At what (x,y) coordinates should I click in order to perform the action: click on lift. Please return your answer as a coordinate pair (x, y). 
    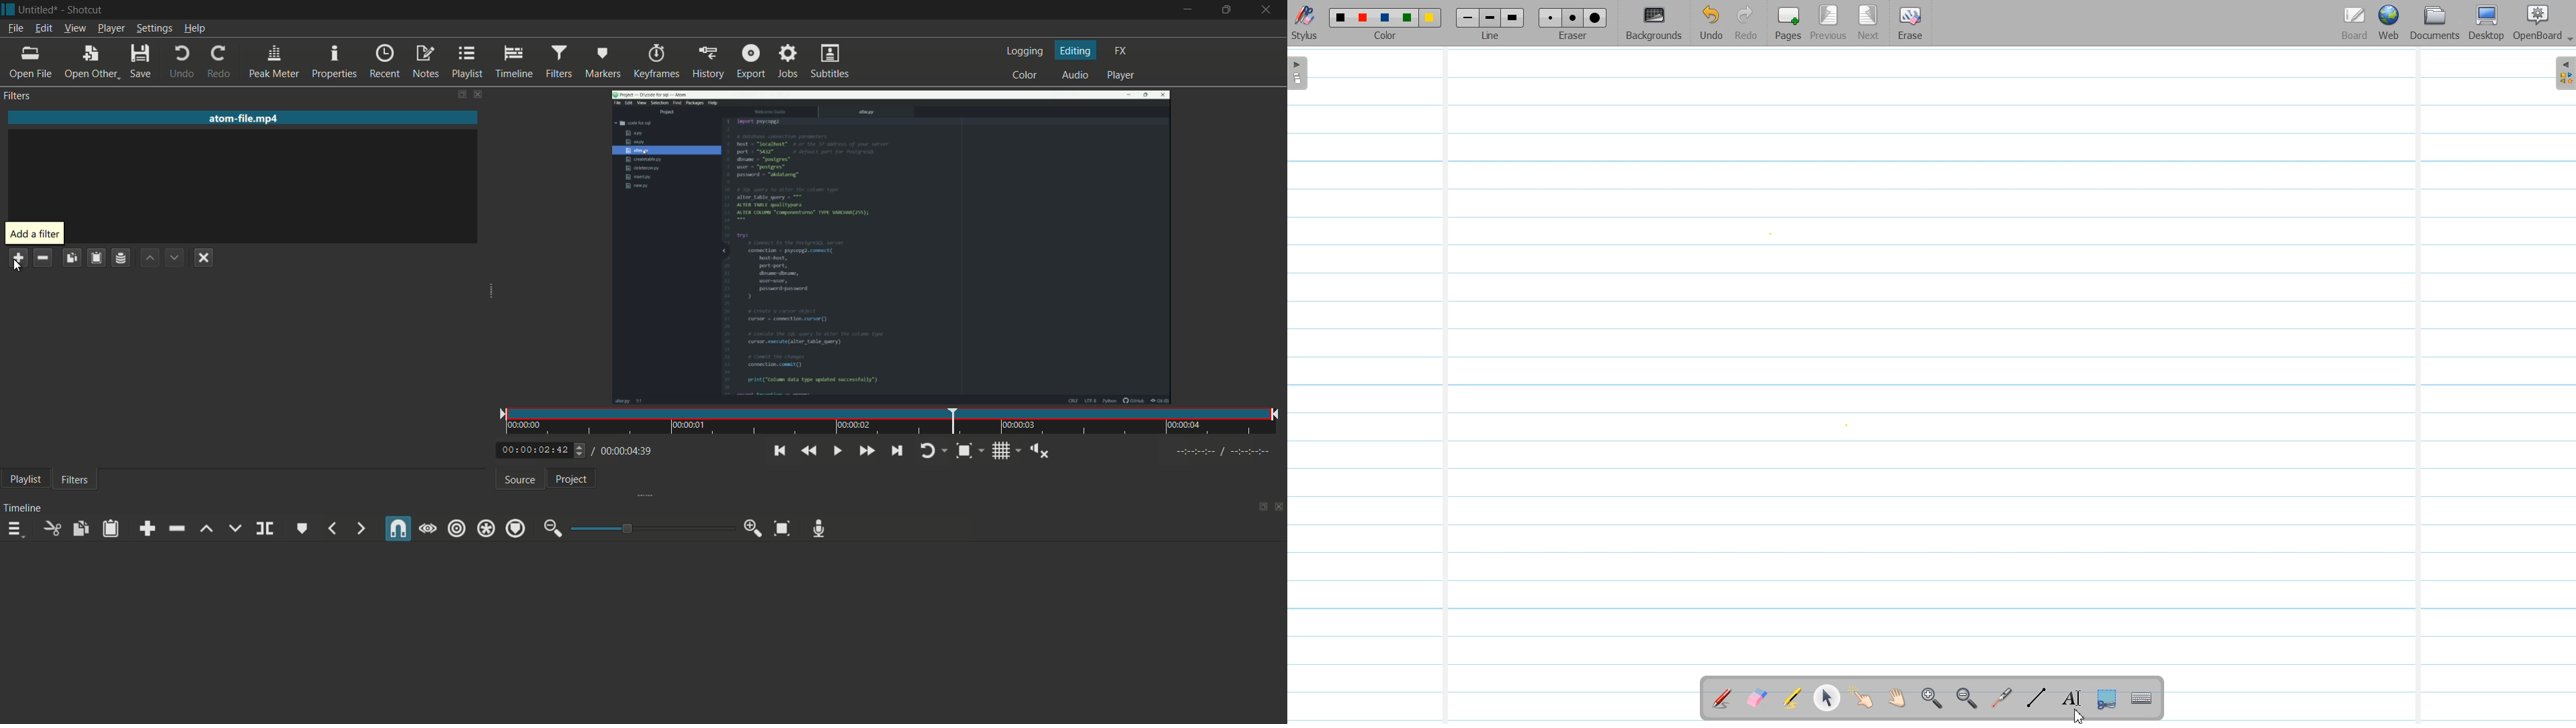
    Looking at the image, I should click on (206, 529).